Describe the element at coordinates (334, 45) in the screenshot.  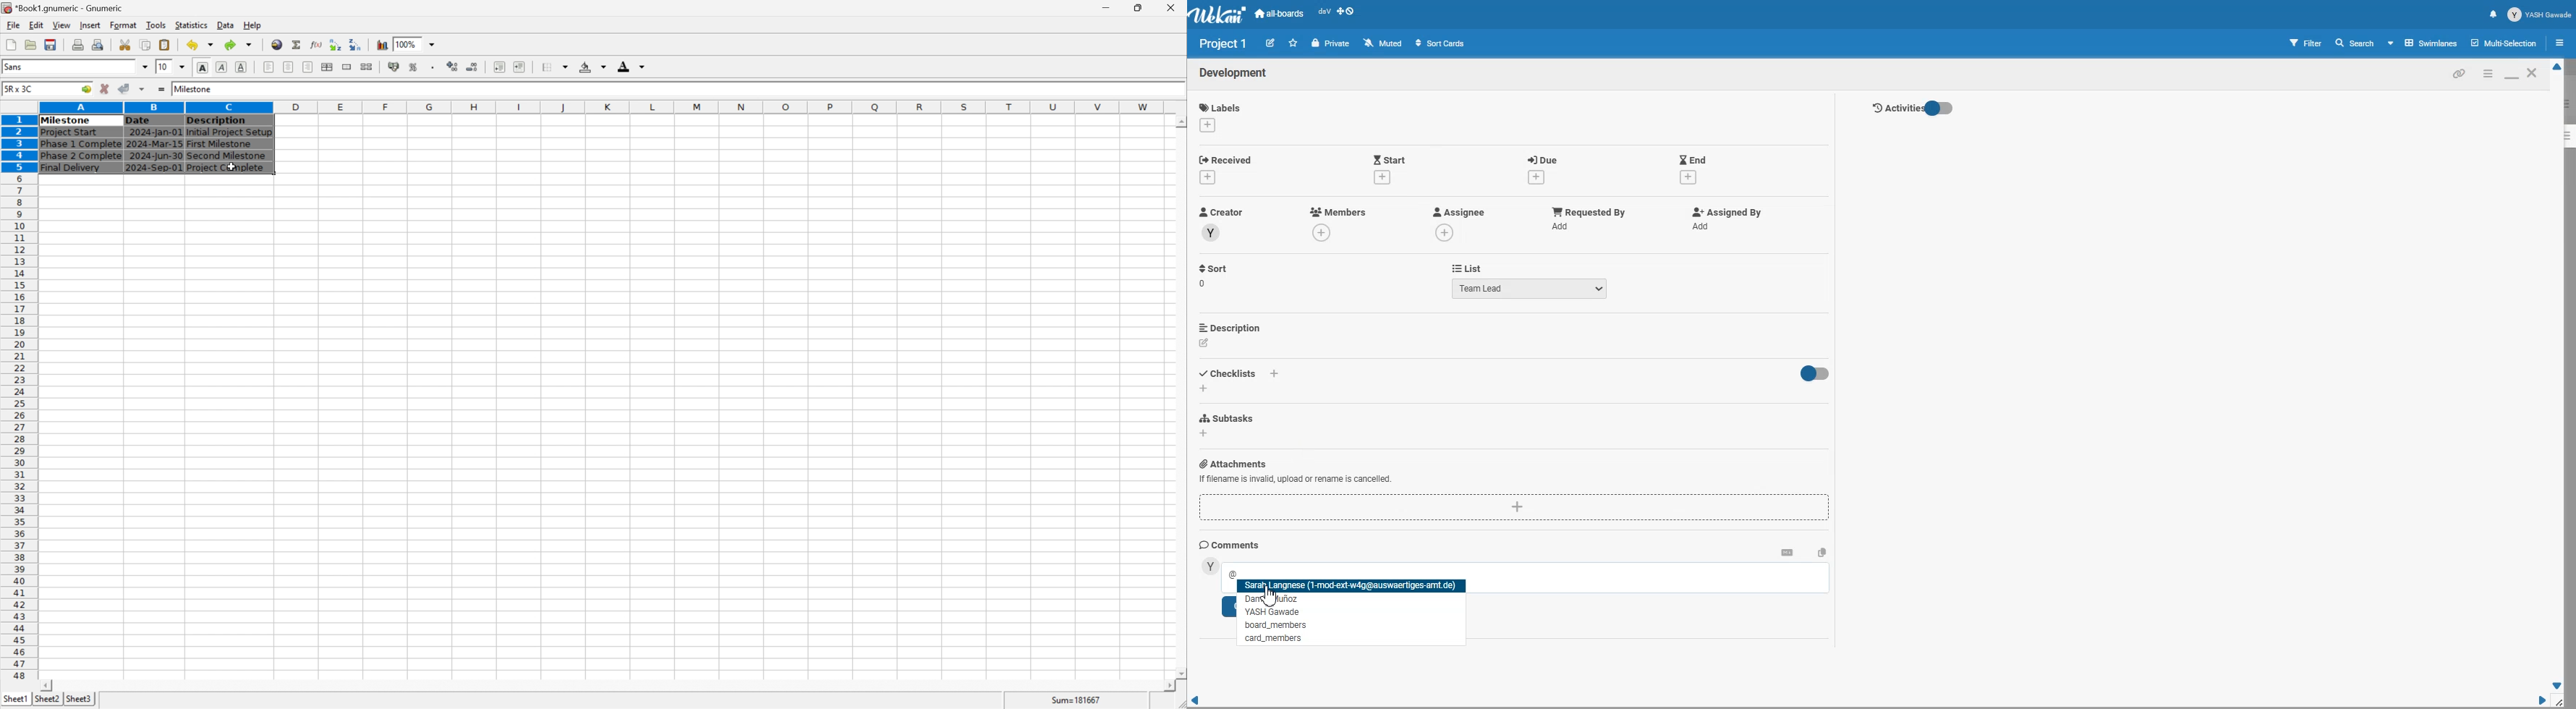
I see `Sort the selected region in increasing order based on the first column selected` at that location.